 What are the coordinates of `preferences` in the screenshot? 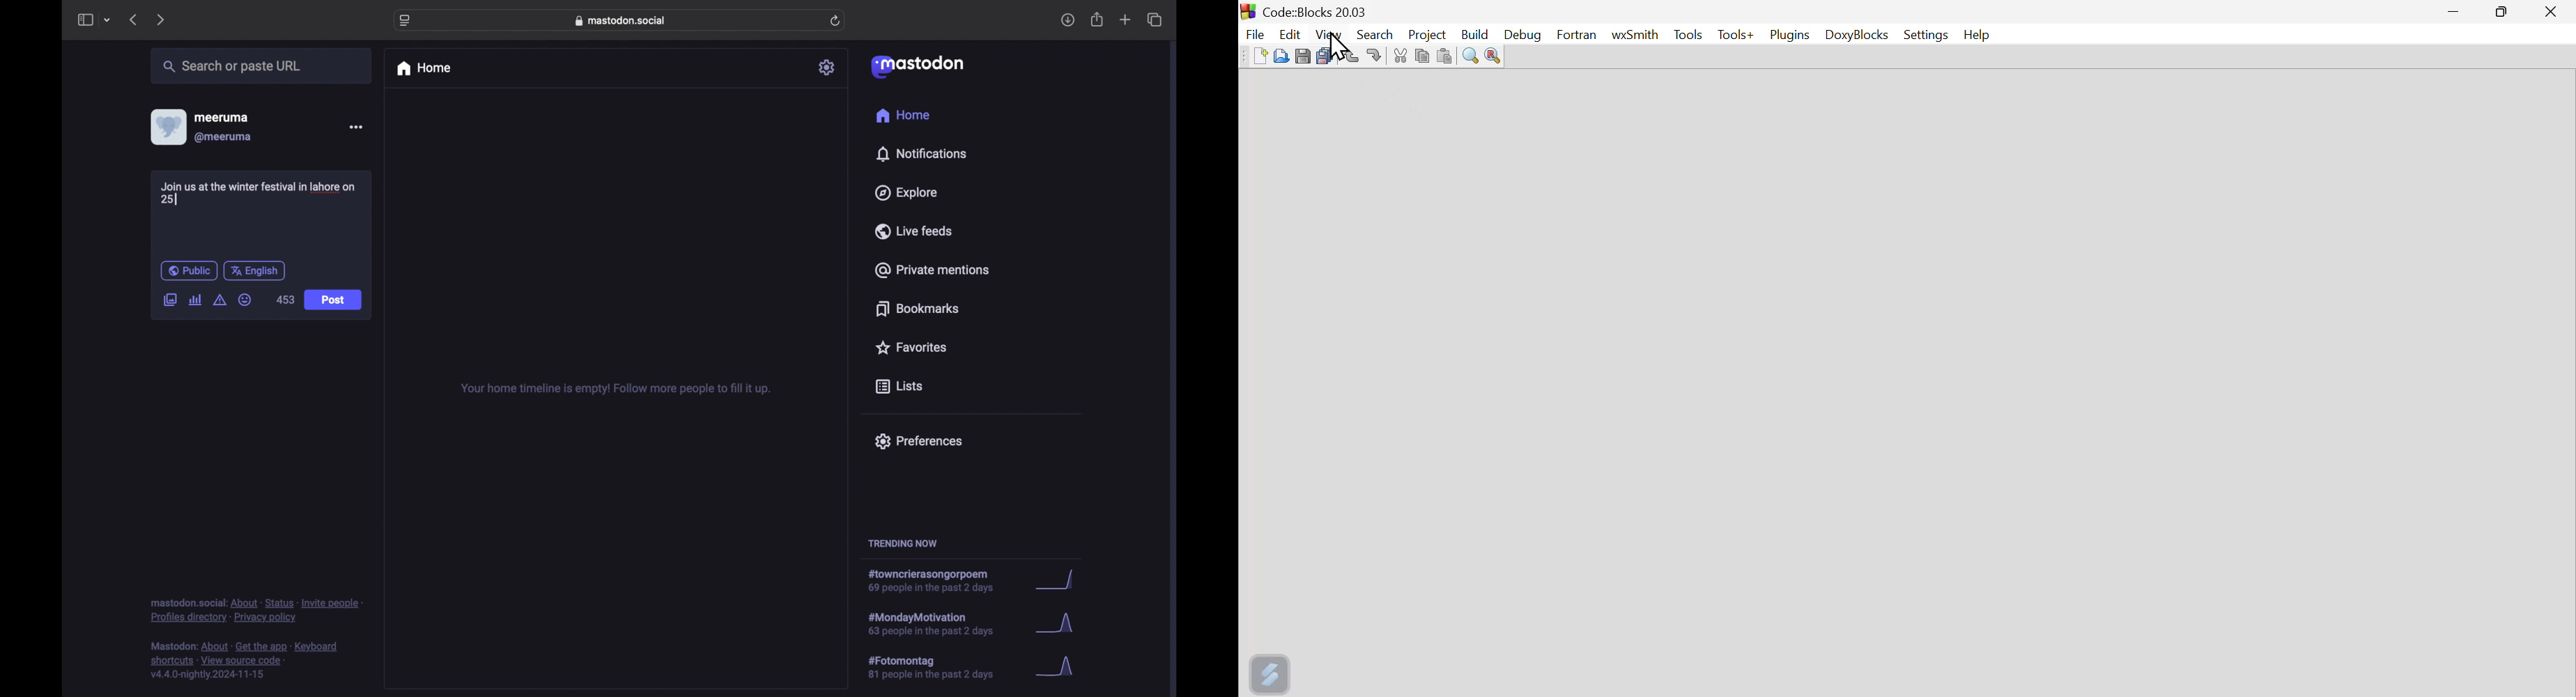 It's located at (918, 440).